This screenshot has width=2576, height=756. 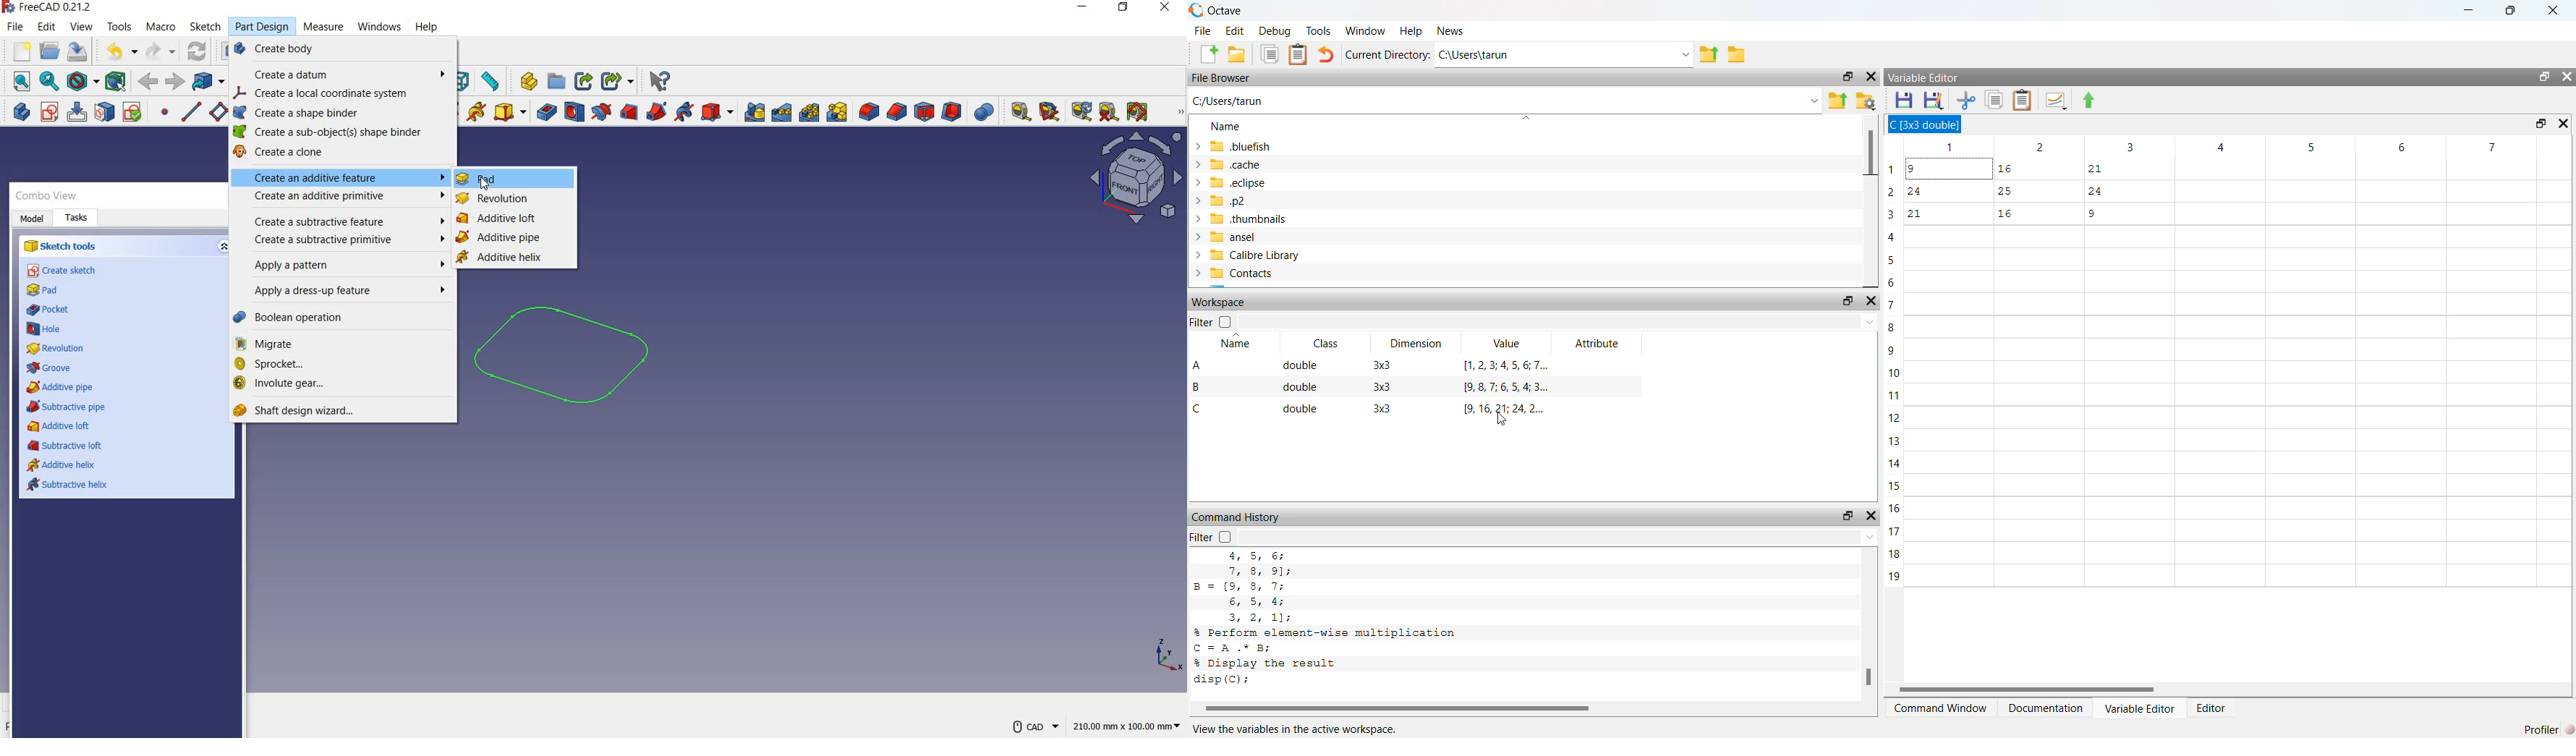 I want to click on Part Design, so click(x=265, y=27).